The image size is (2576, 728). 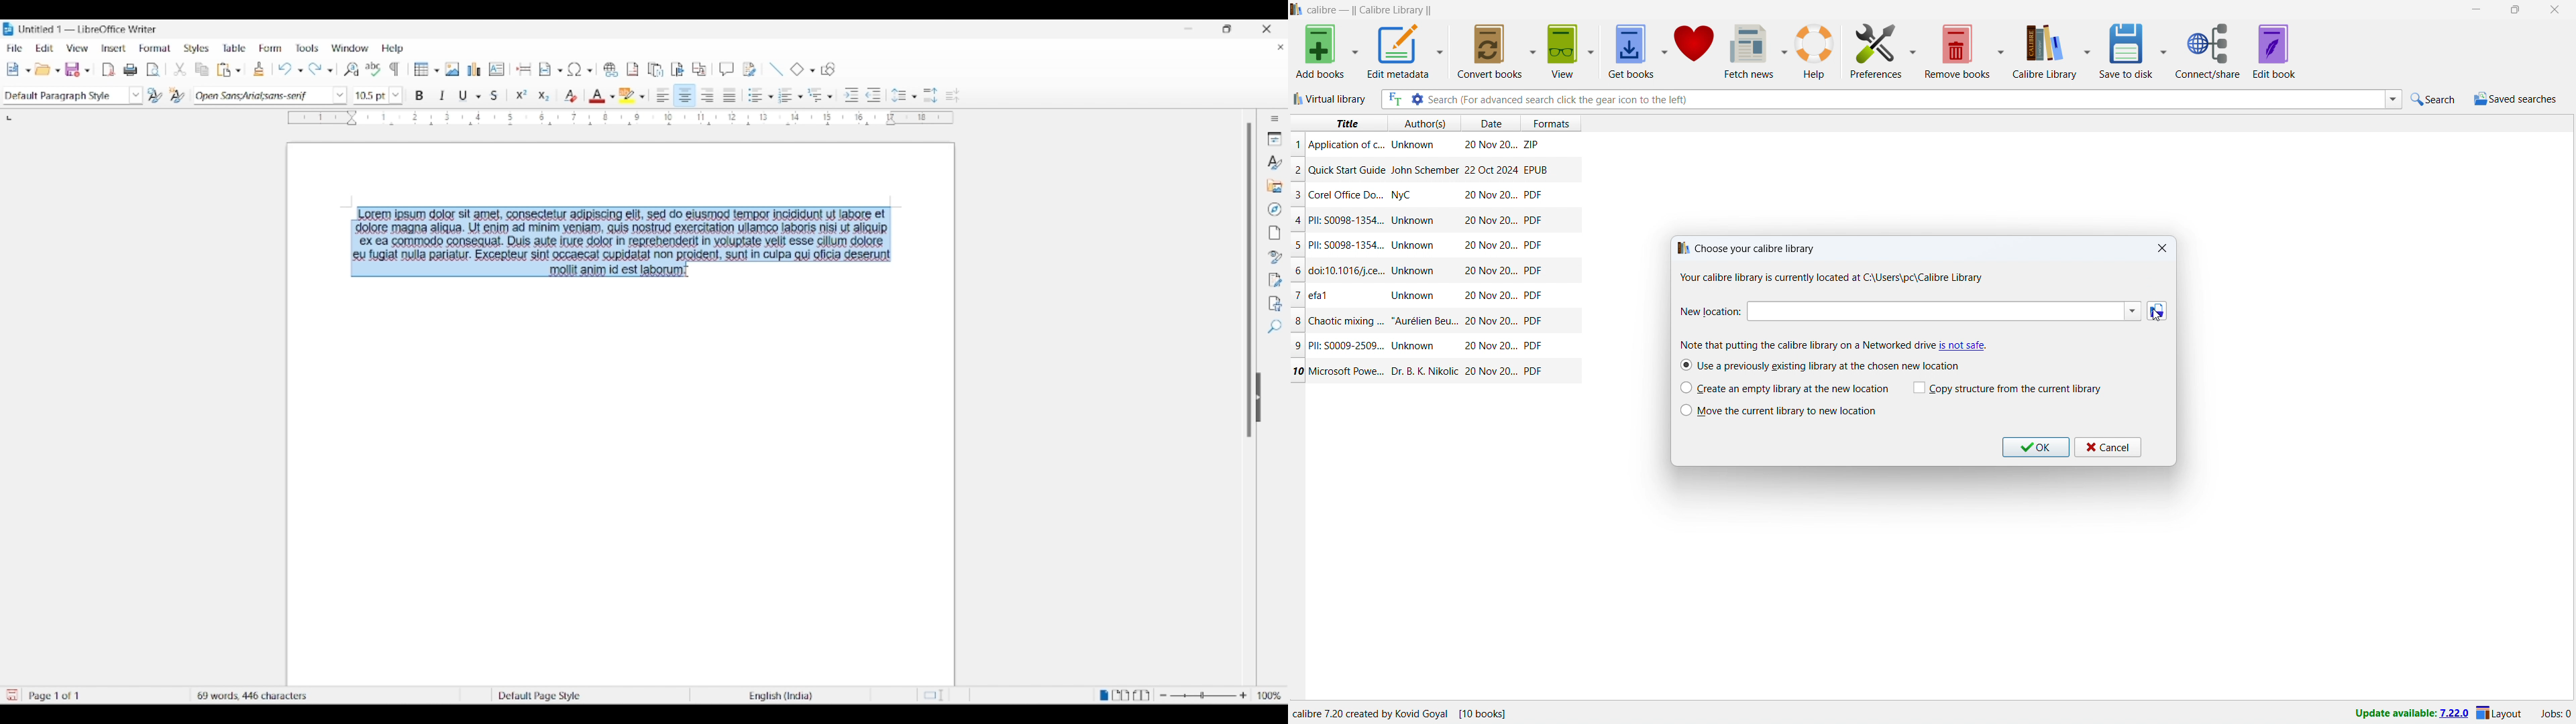 What do you see at coordinates (1489, 346) in the screenshot?
I see `Date` at bounding box center [1489, 346].